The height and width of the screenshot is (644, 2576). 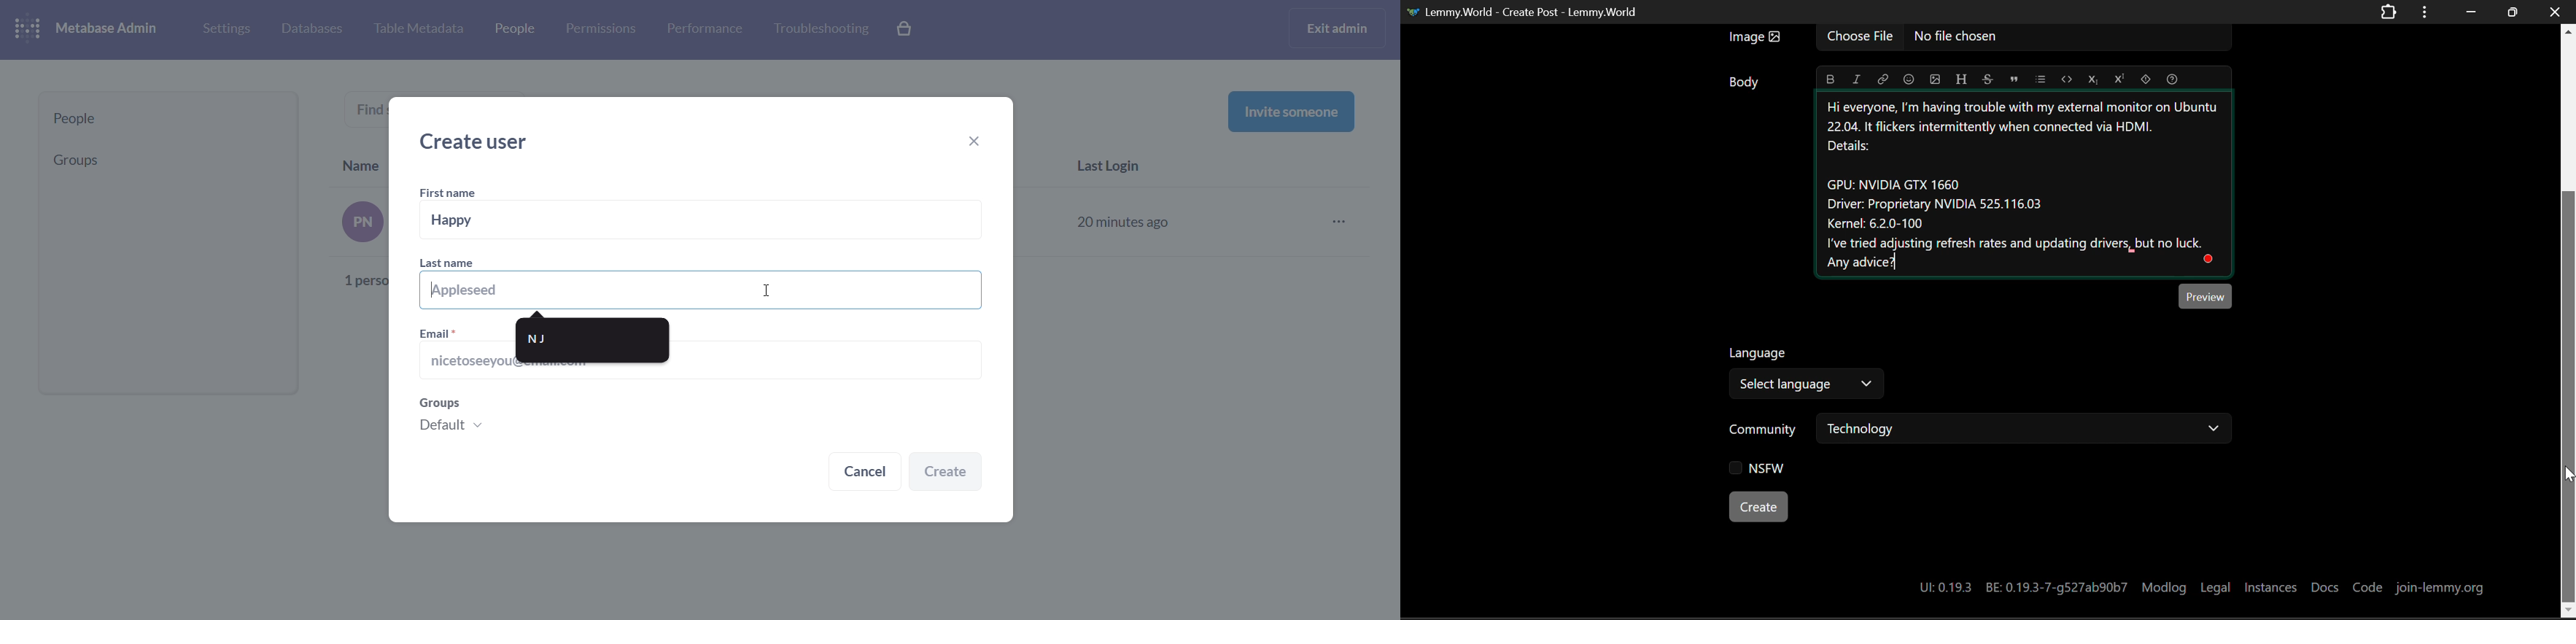 I want to click on Insert Picture, so click(x=1934, y=77).